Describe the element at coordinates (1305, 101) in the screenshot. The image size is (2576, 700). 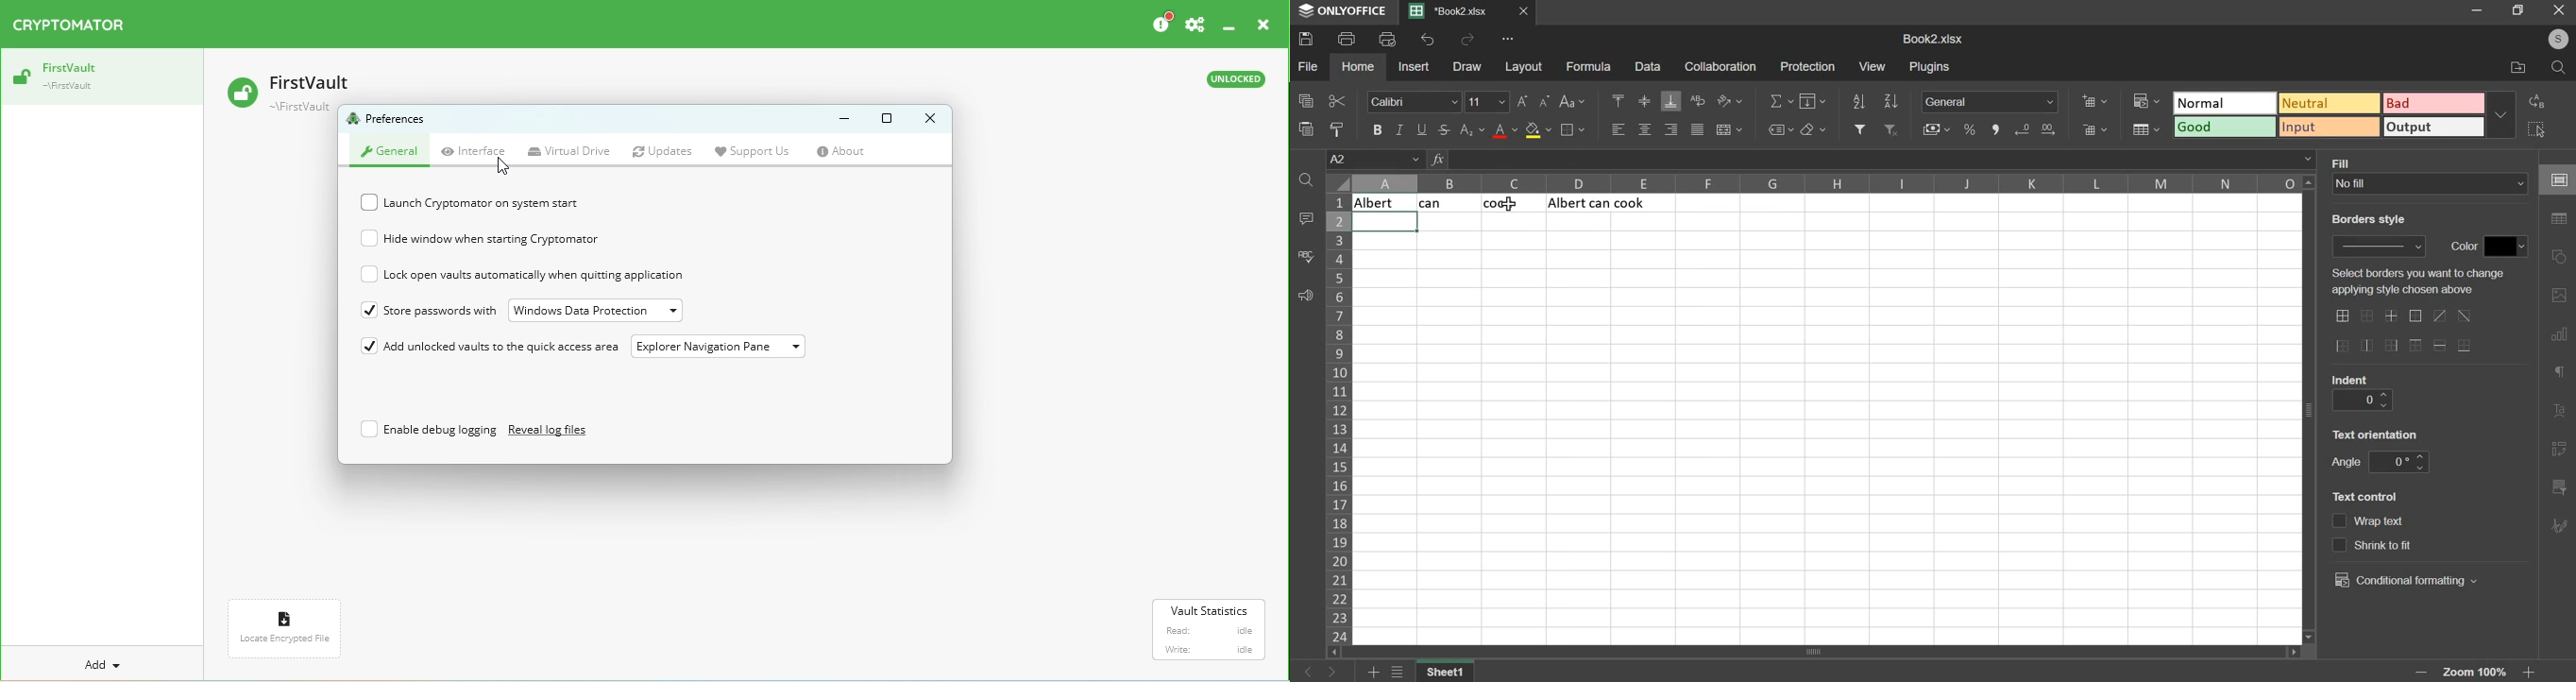
I see `copy` at that location.